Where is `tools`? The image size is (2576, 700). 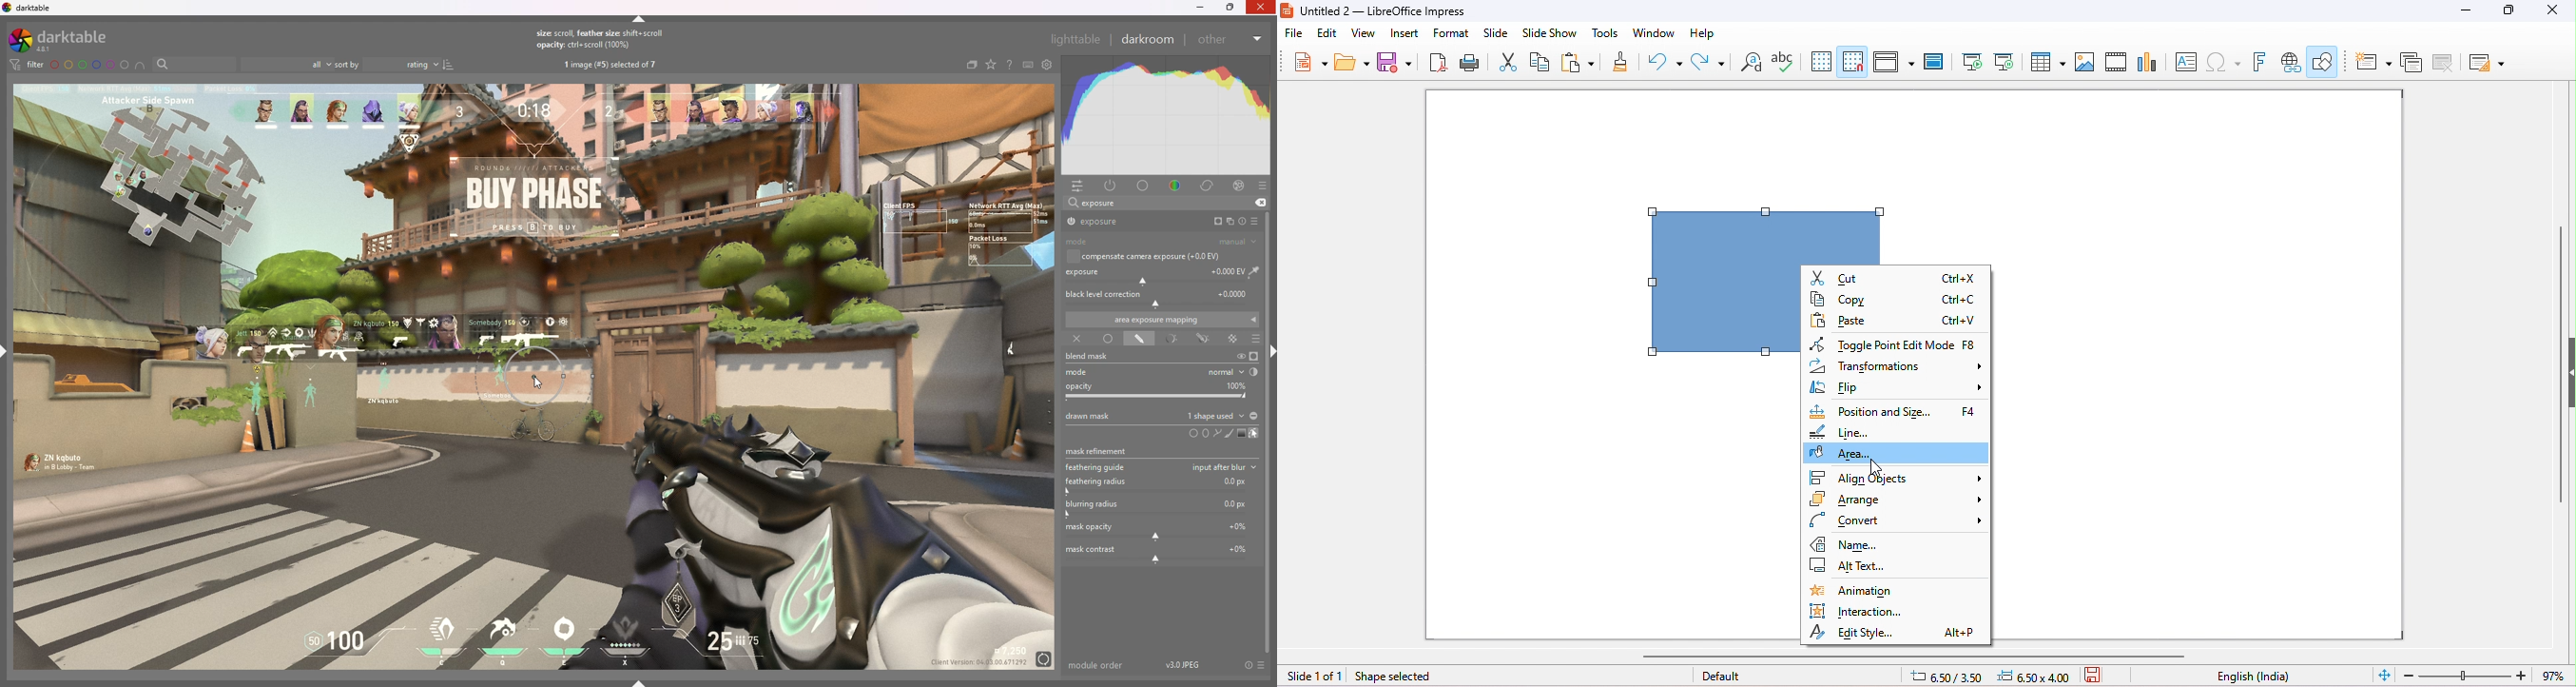 tools is located at coordinates (1604, 32).